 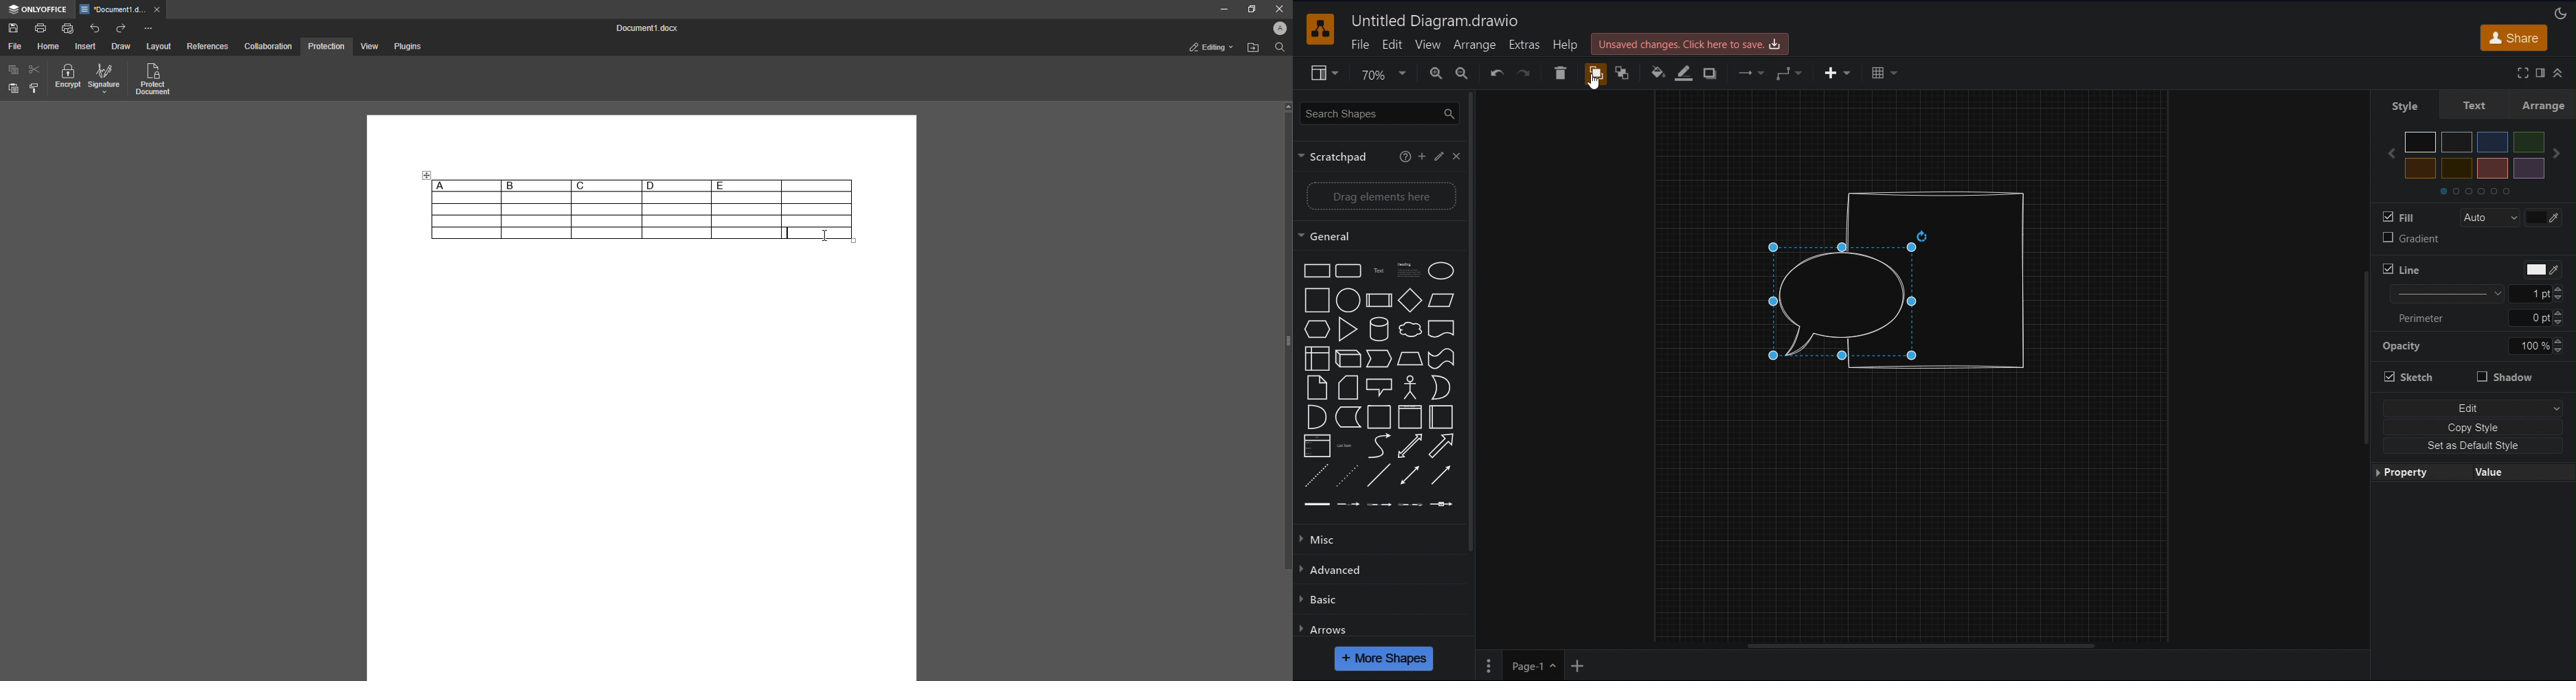 I want to click on Cloud, so click(x=1410, y=330).